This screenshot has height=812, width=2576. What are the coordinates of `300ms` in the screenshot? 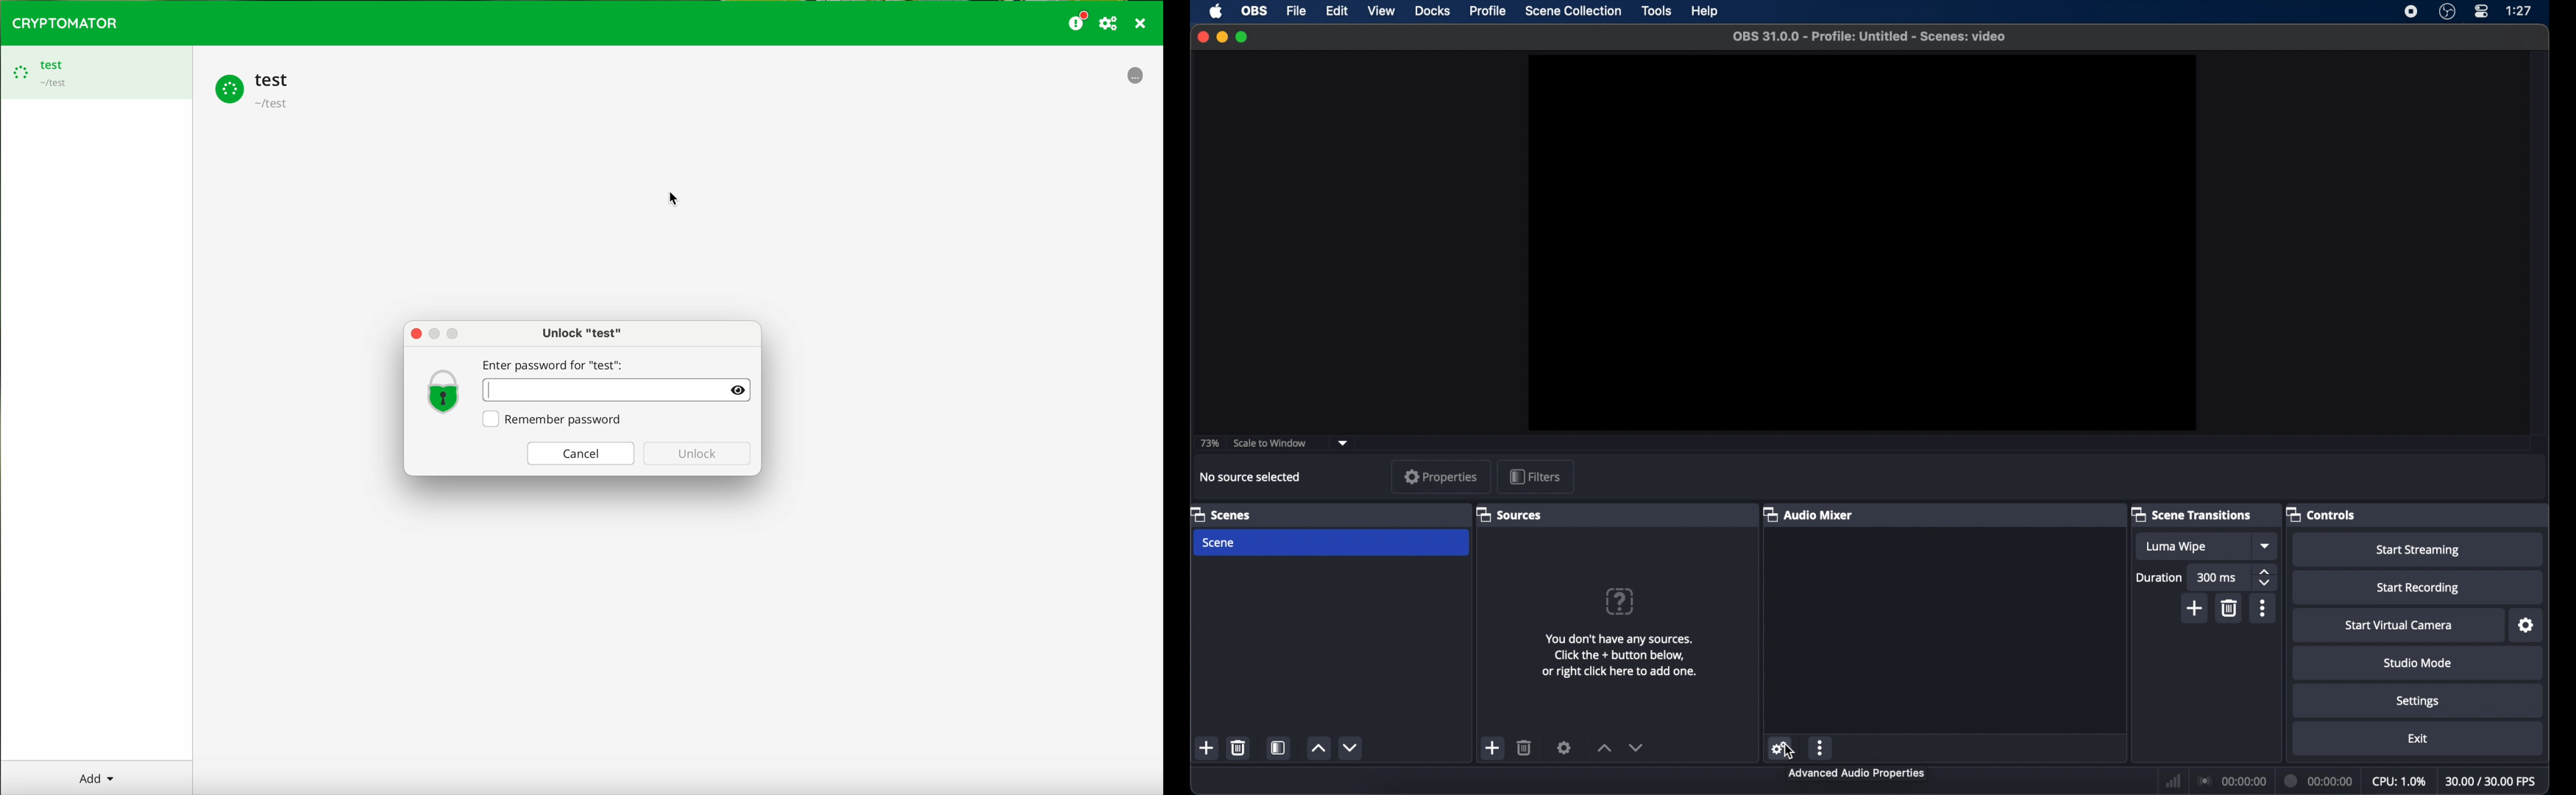 It's located at (2217, 578).